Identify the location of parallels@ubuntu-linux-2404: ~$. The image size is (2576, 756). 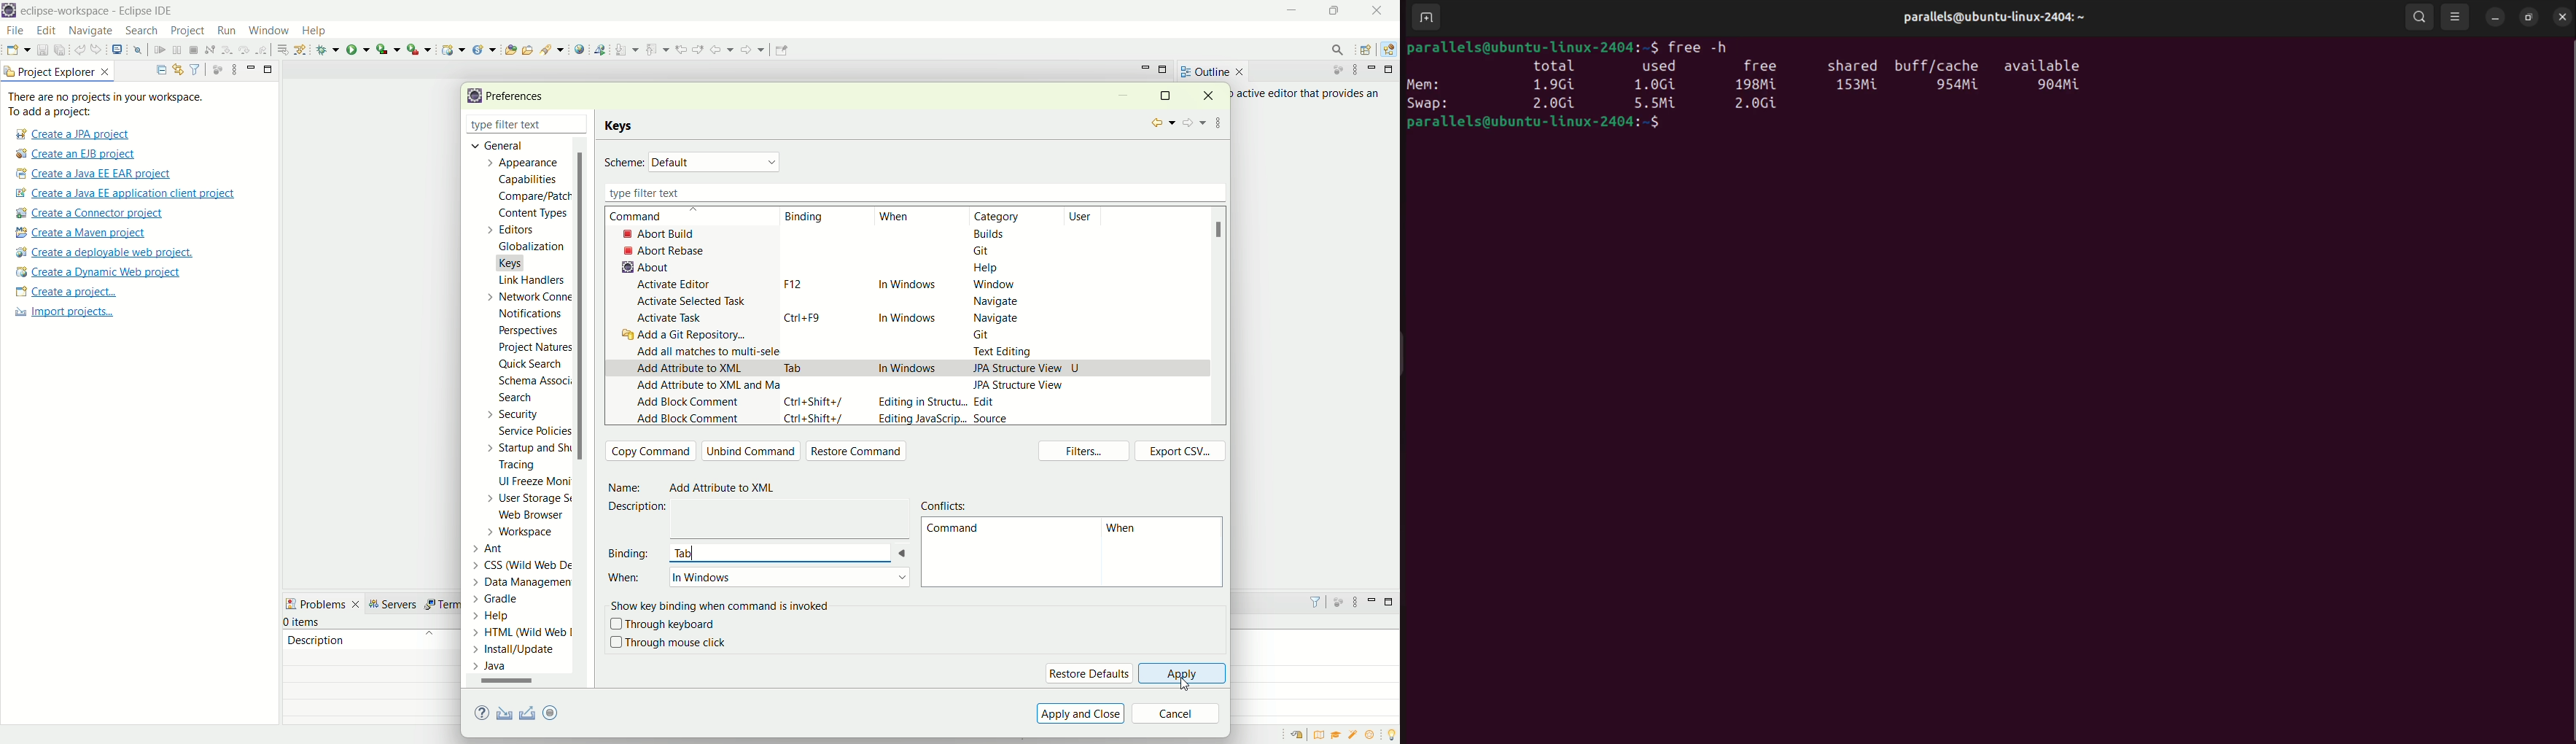
(1530, 47).